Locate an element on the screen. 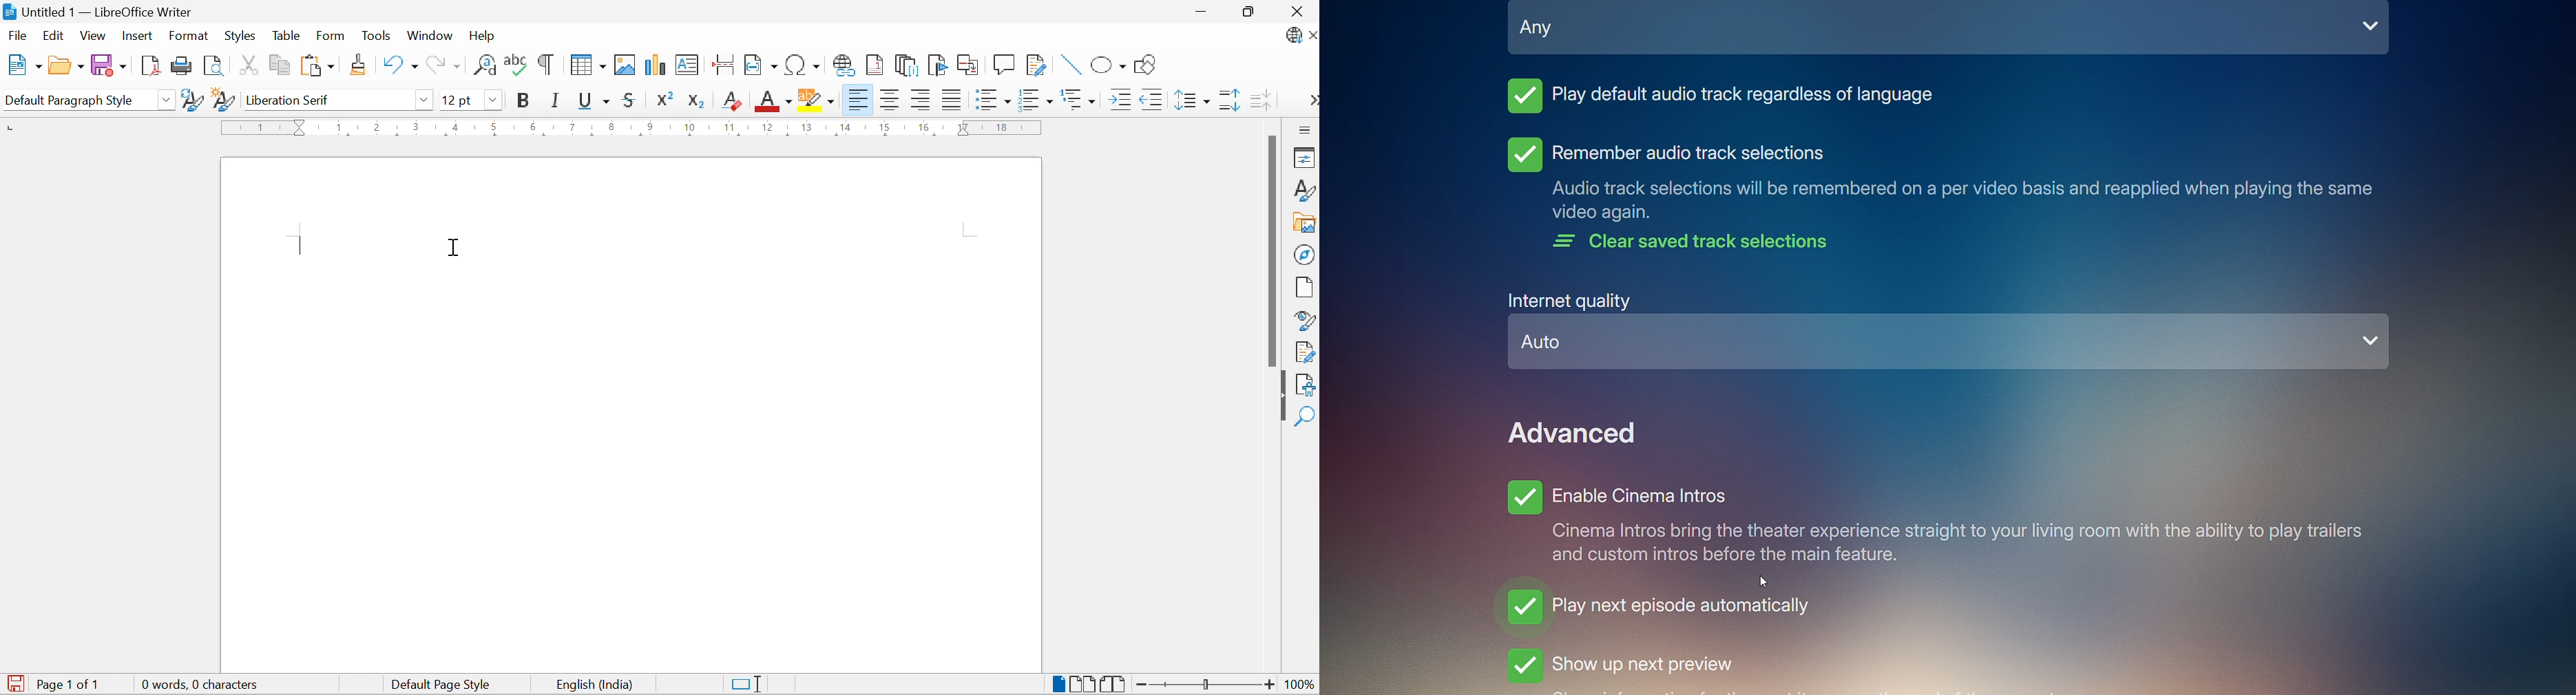 The image size is (2576, 700). 12 is located at coordinates (768, 128).